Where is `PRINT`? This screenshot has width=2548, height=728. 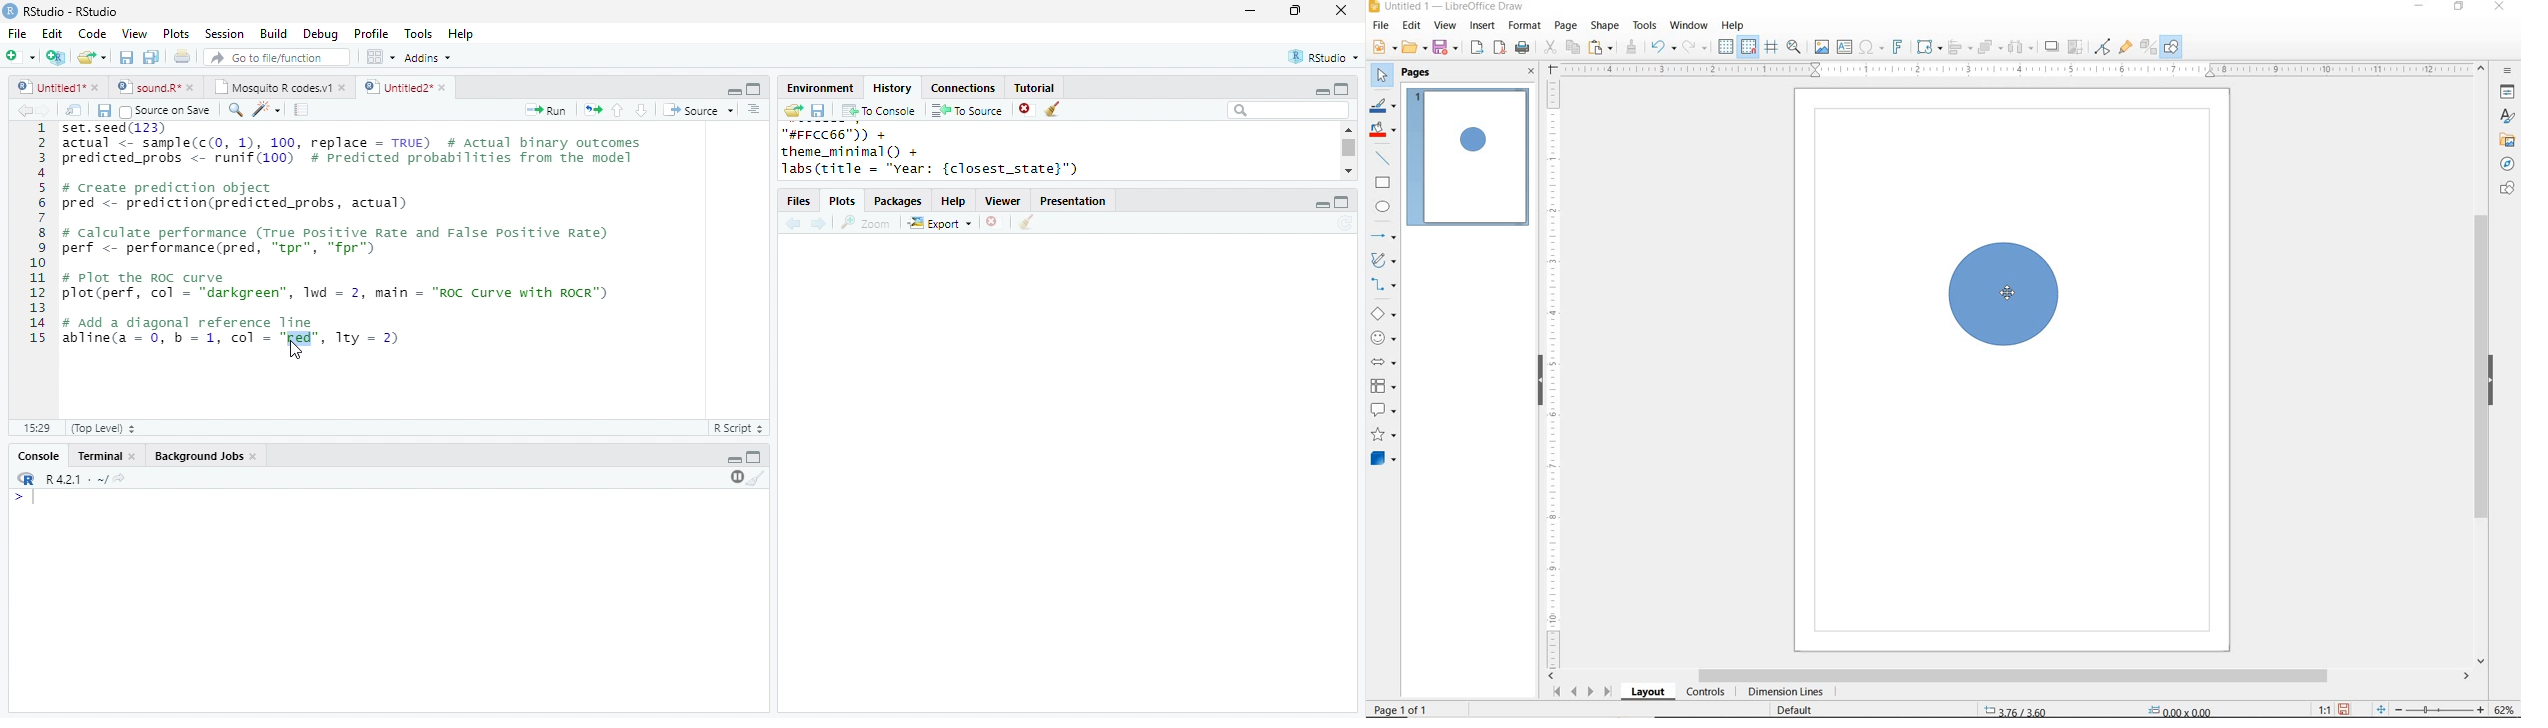 PRINT is located at coordinates (1522, 47).